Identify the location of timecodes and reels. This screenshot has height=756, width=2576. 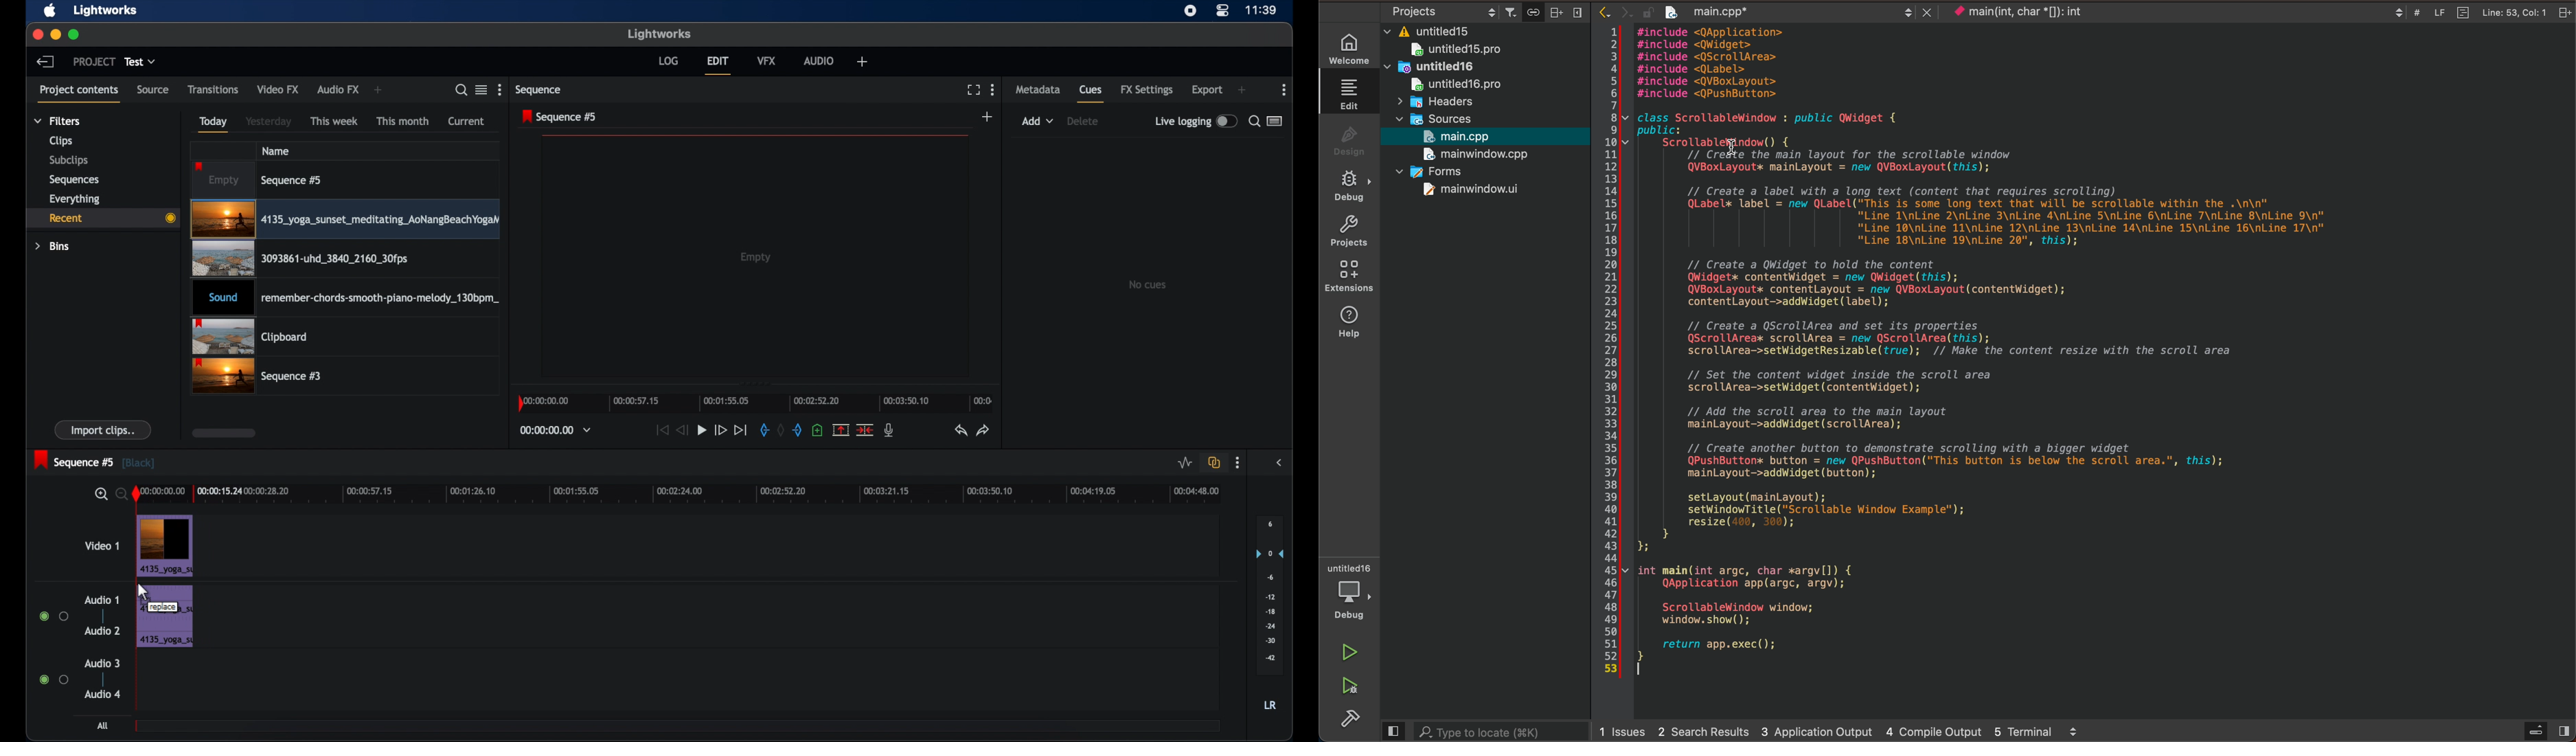
(559, 429).